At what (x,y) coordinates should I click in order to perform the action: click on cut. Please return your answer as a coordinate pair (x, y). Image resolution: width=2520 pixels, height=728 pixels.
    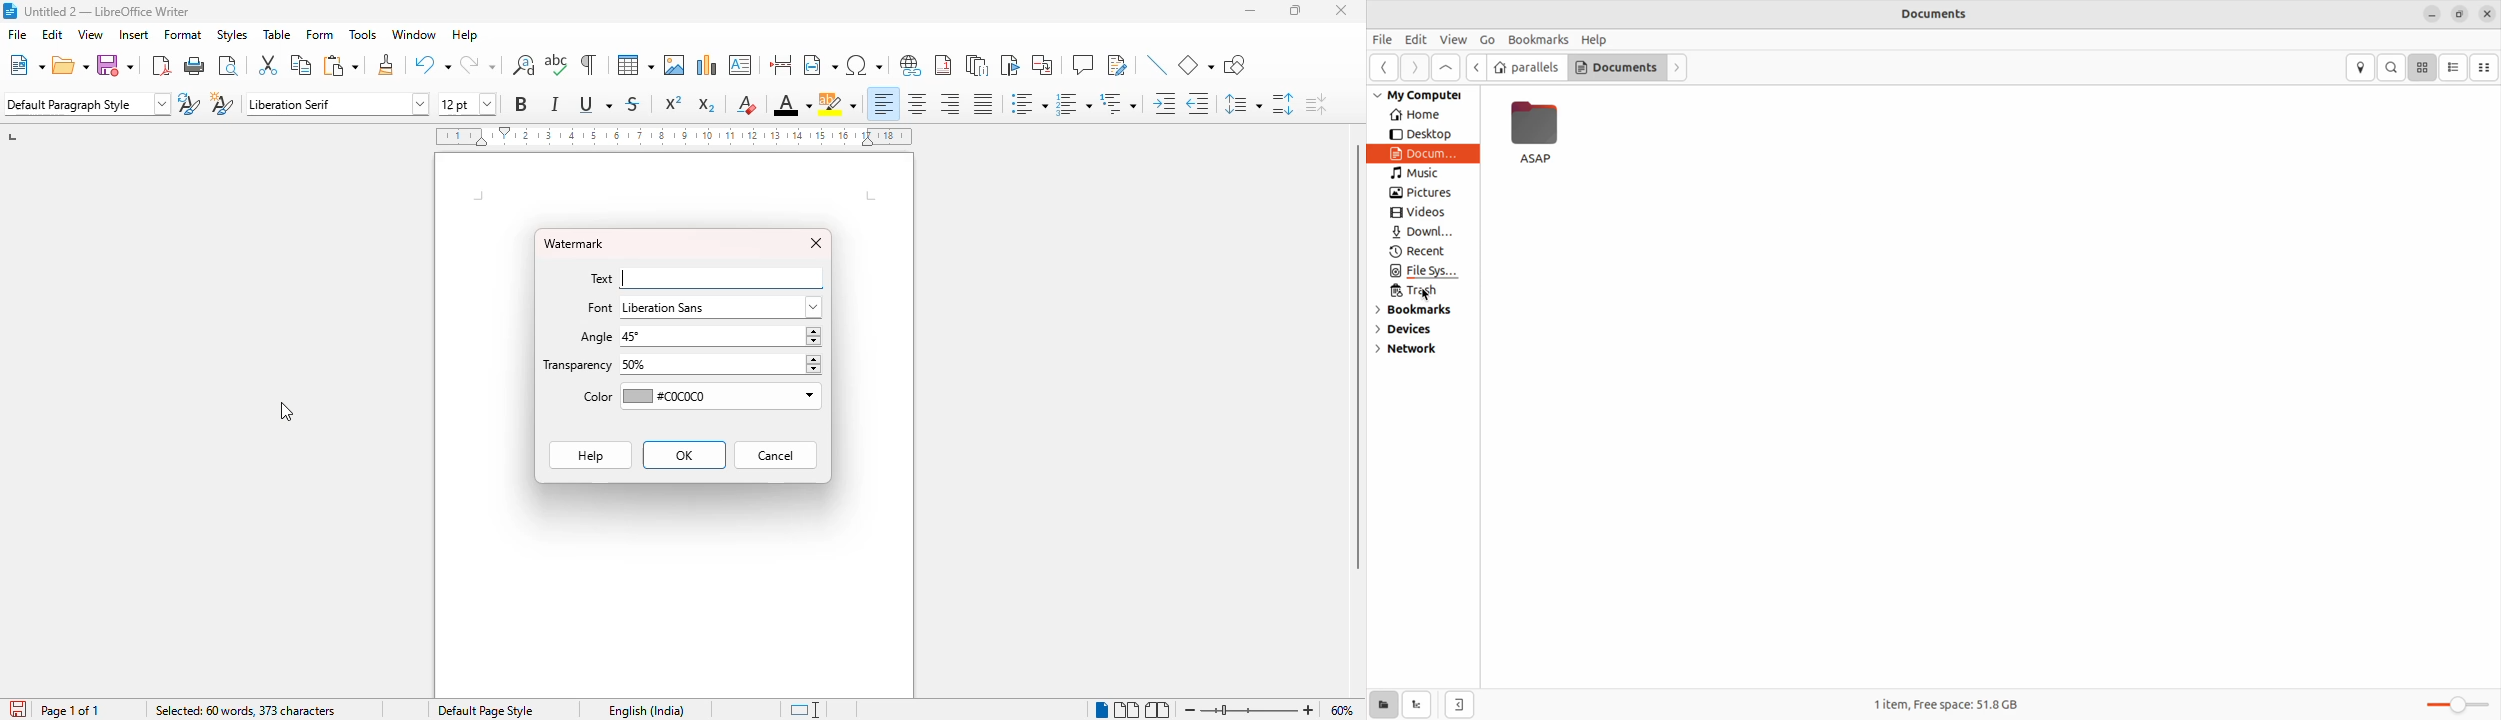
    Looking at the image, I should click on (267, 64).